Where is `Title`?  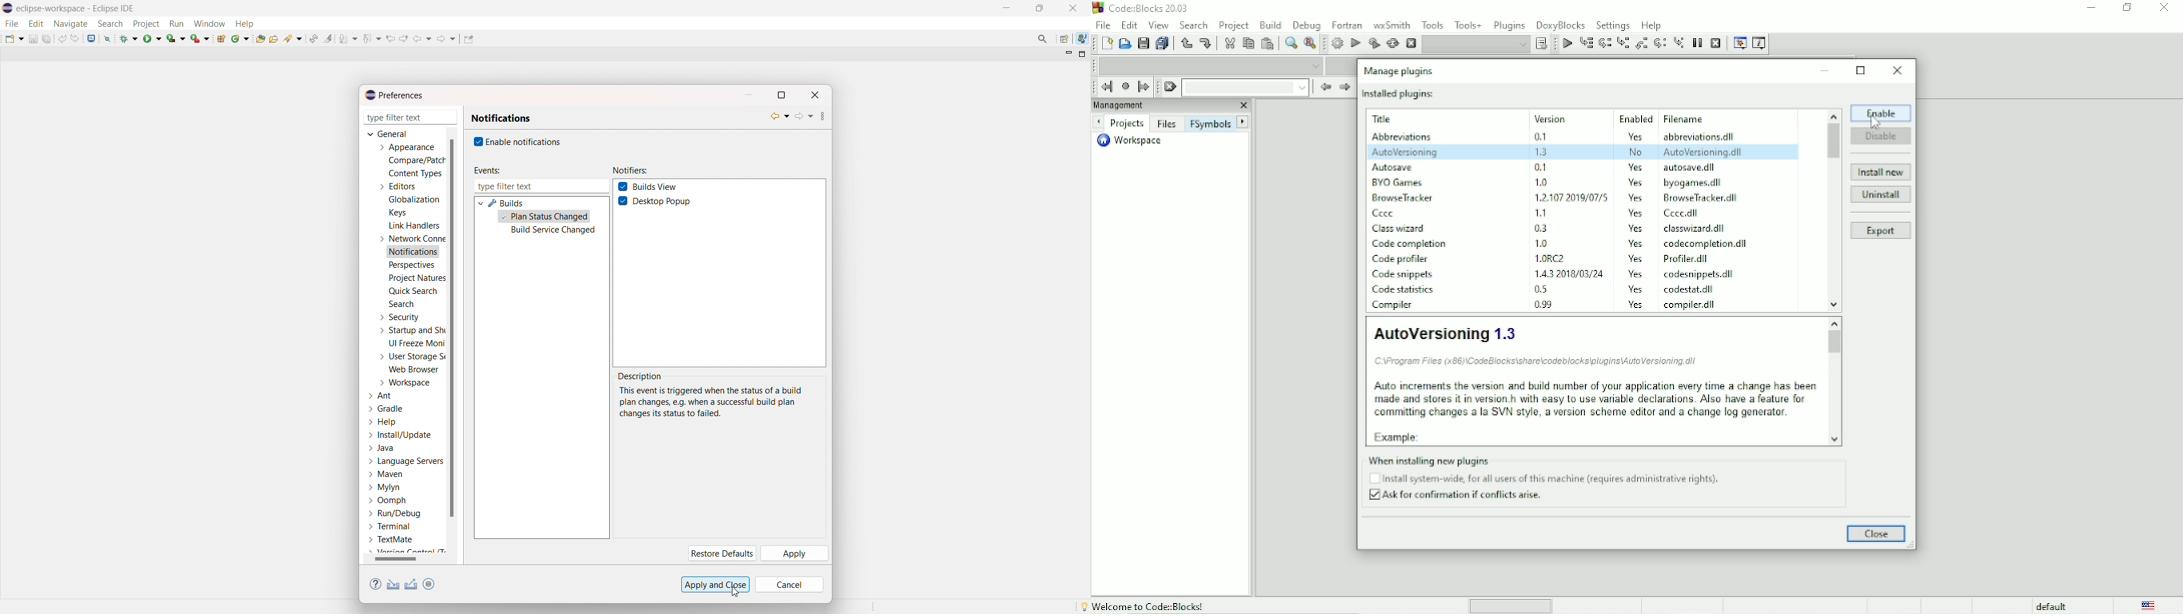 Title is located at coordinates (1146, 8).